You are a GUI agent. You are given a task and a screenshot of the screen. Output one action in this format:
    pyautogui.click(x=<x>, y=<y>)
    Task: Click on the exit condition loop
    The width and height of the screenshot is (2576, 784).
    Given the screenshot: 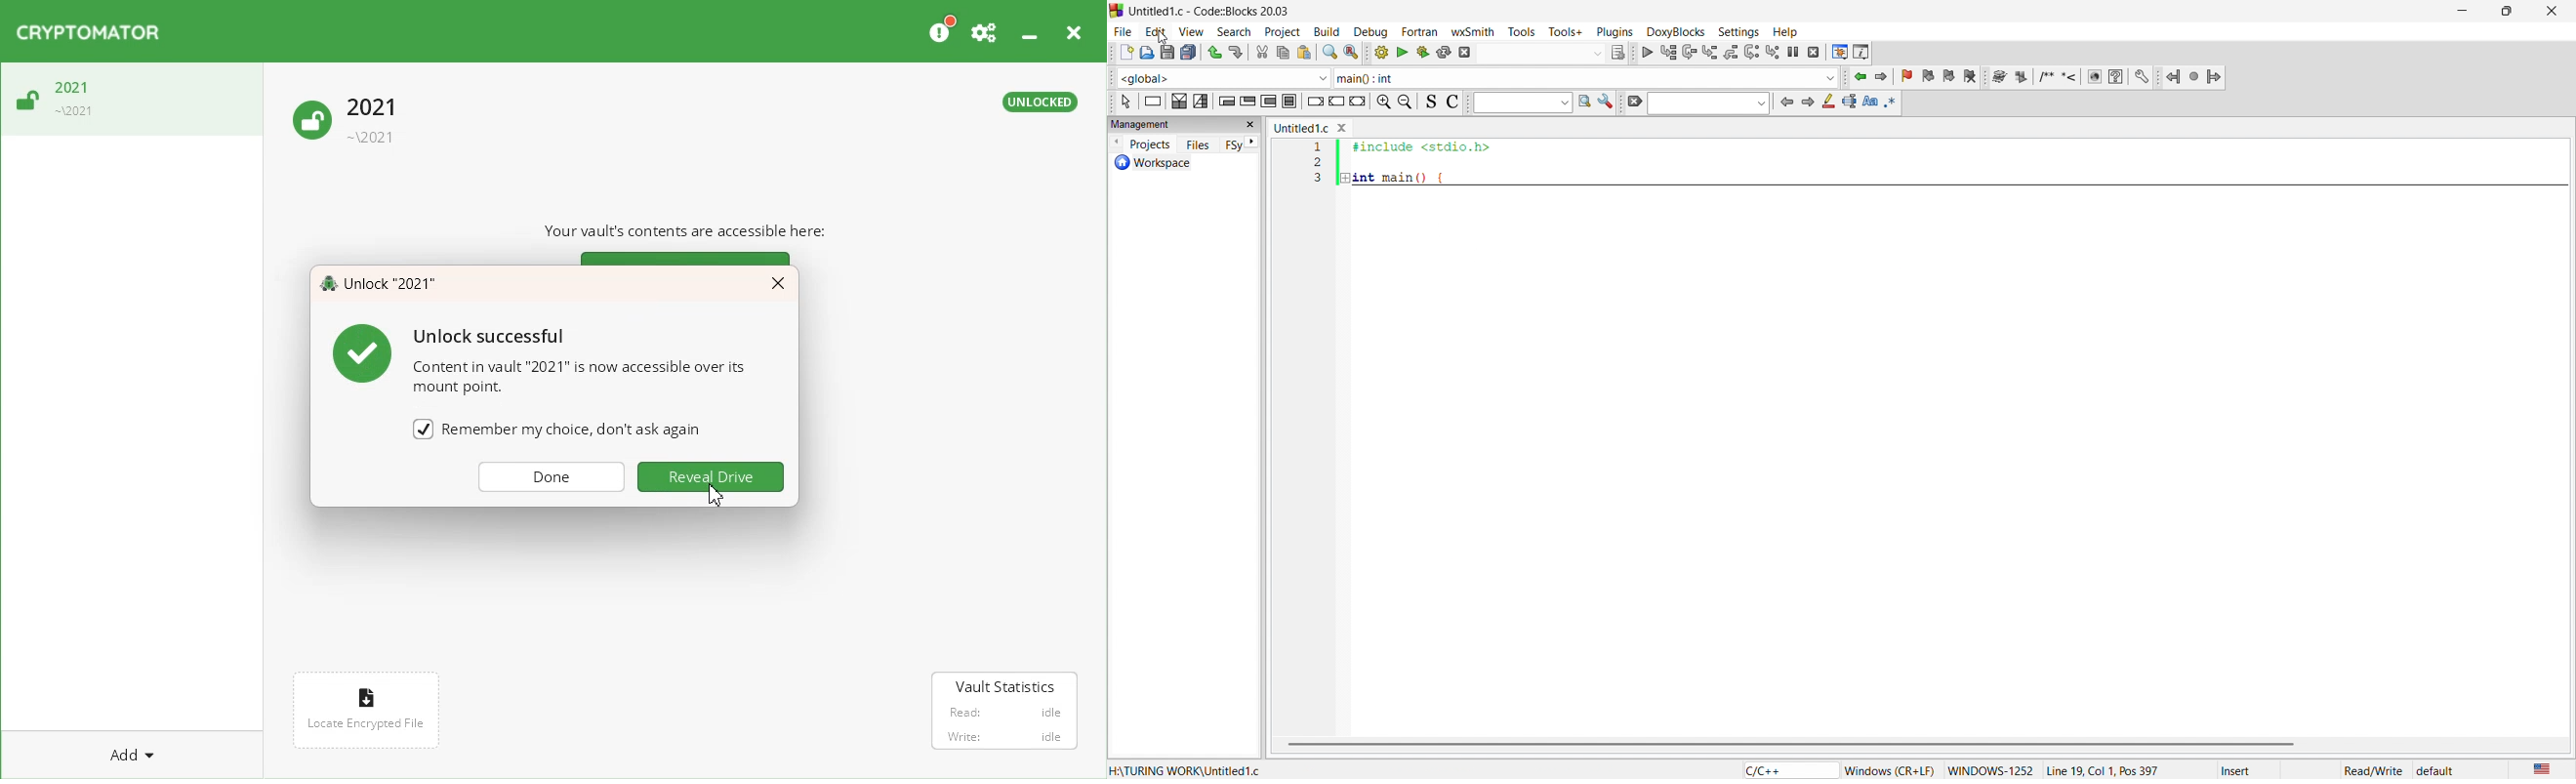 What is the action you would take?
    pyautogui.click(x=1247, y=99)
    